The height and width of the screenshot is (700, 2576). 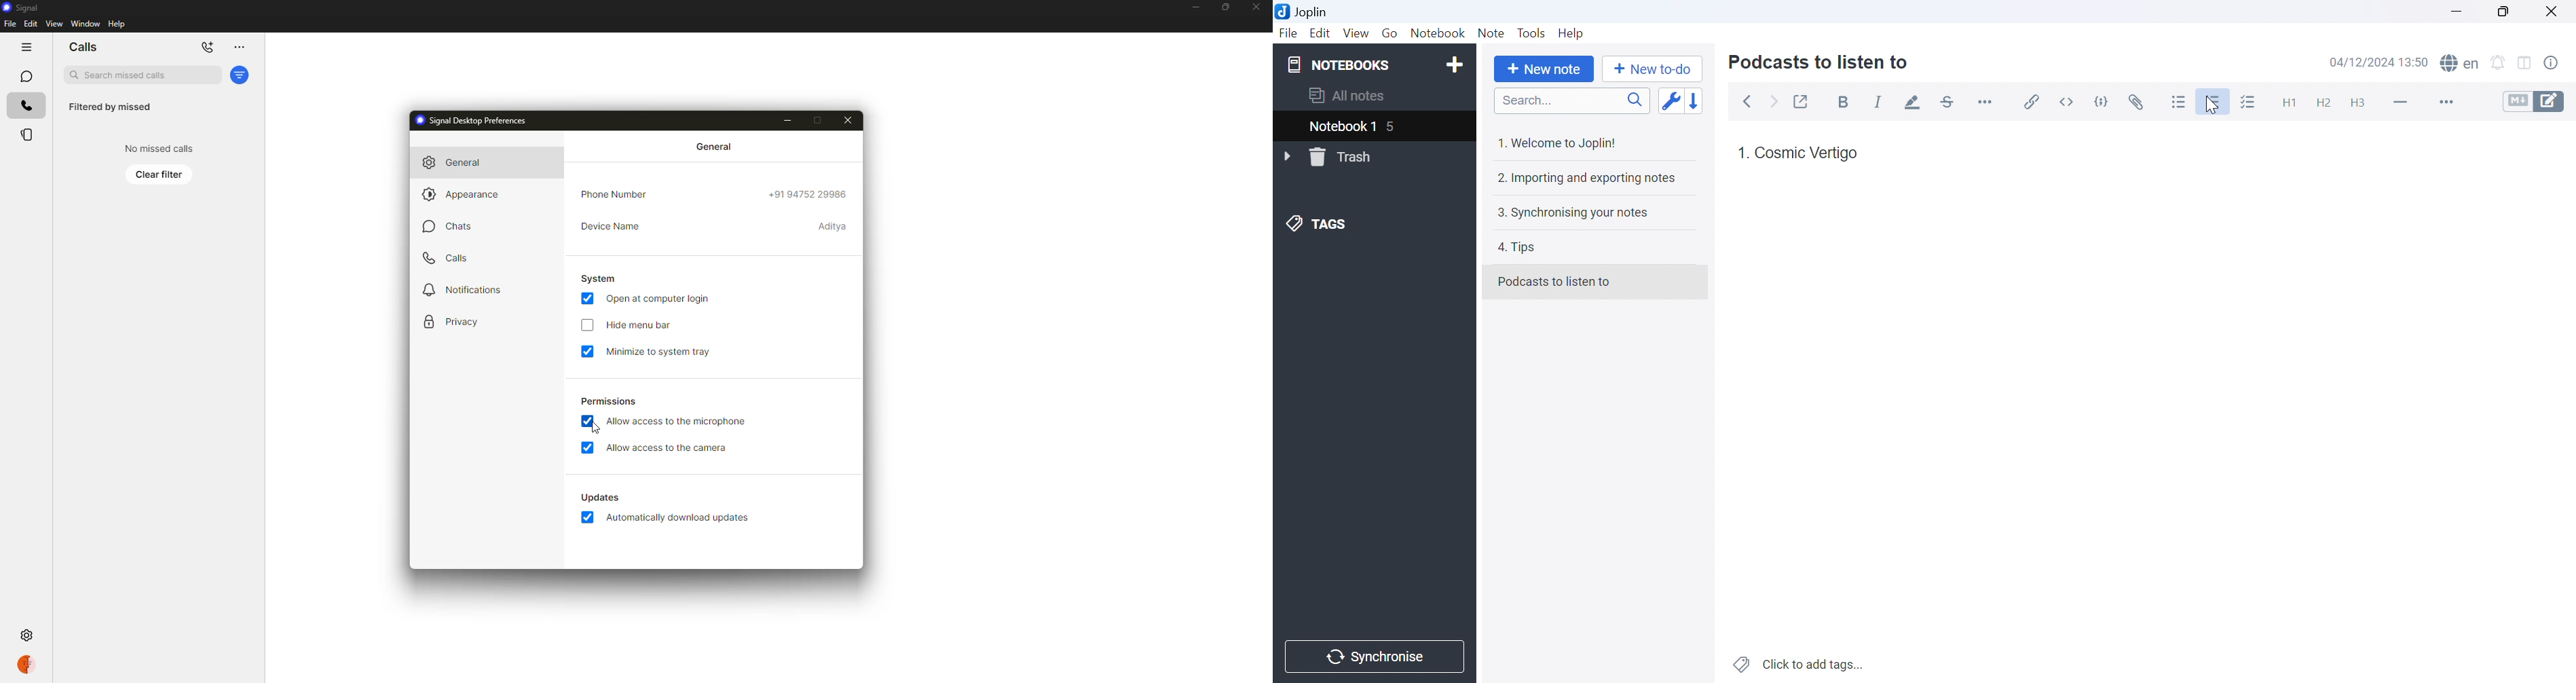 I want to click on Note properties, so click(x=2558, y=65).